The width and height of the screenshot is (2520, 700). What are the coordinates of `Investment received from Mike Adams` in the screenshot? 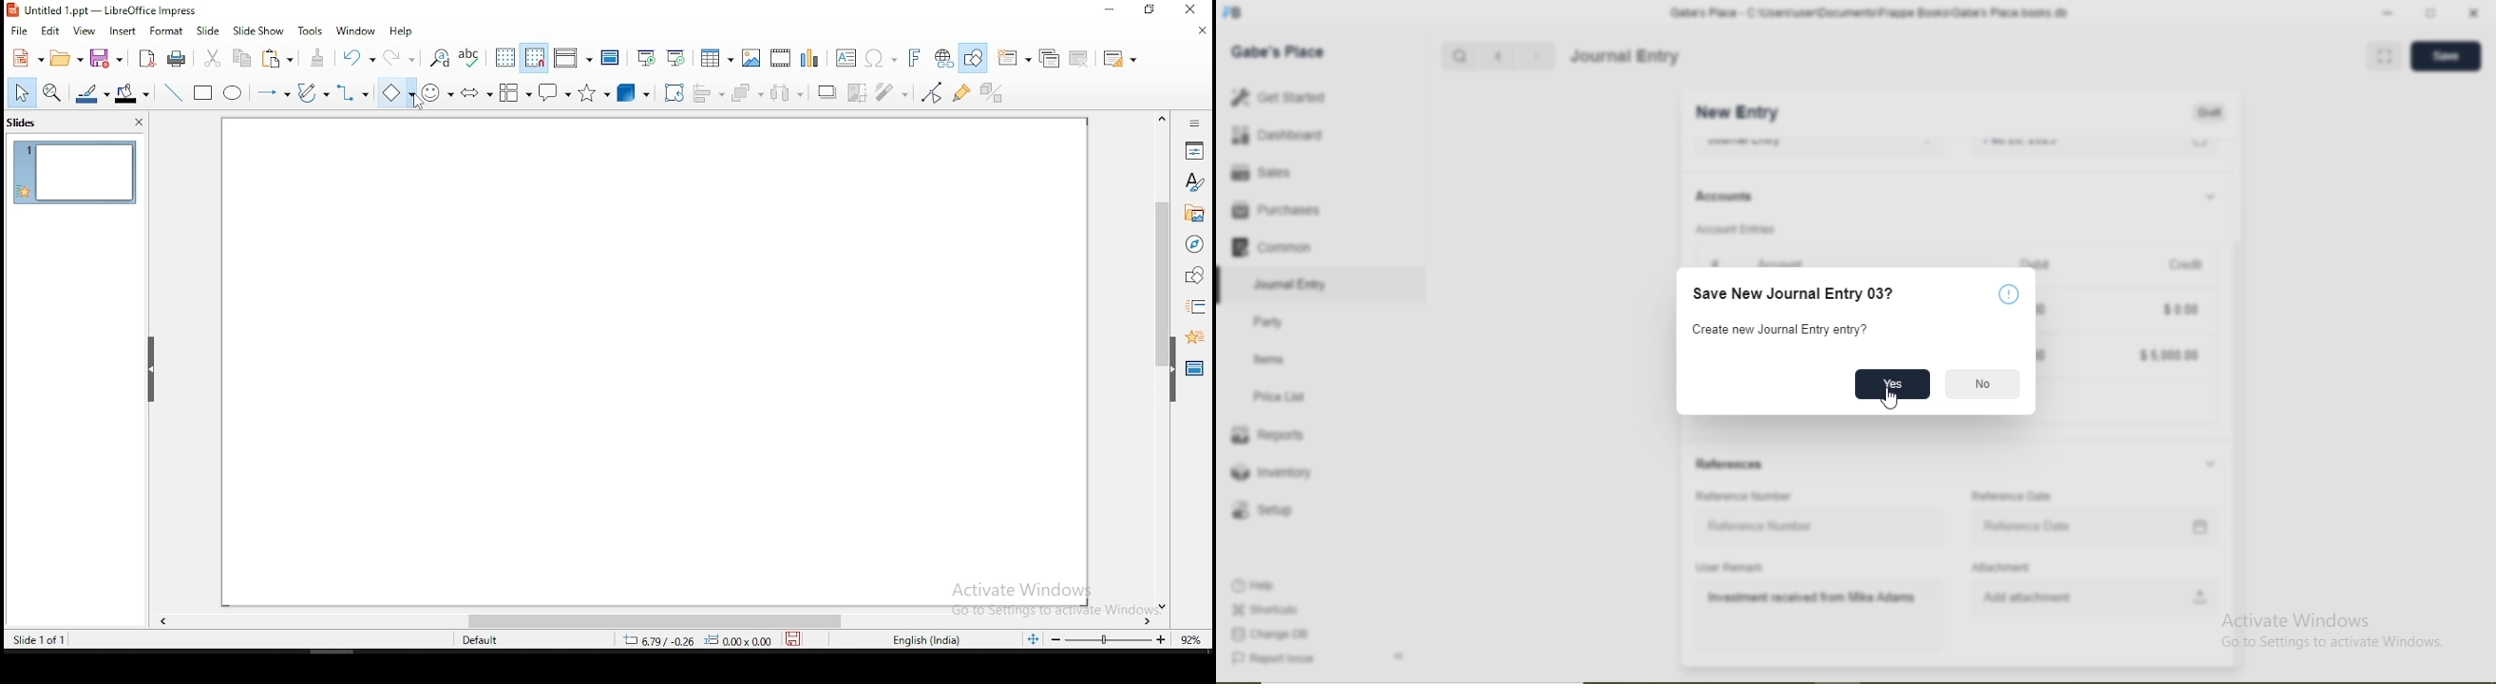 It's located at (1813, 598).